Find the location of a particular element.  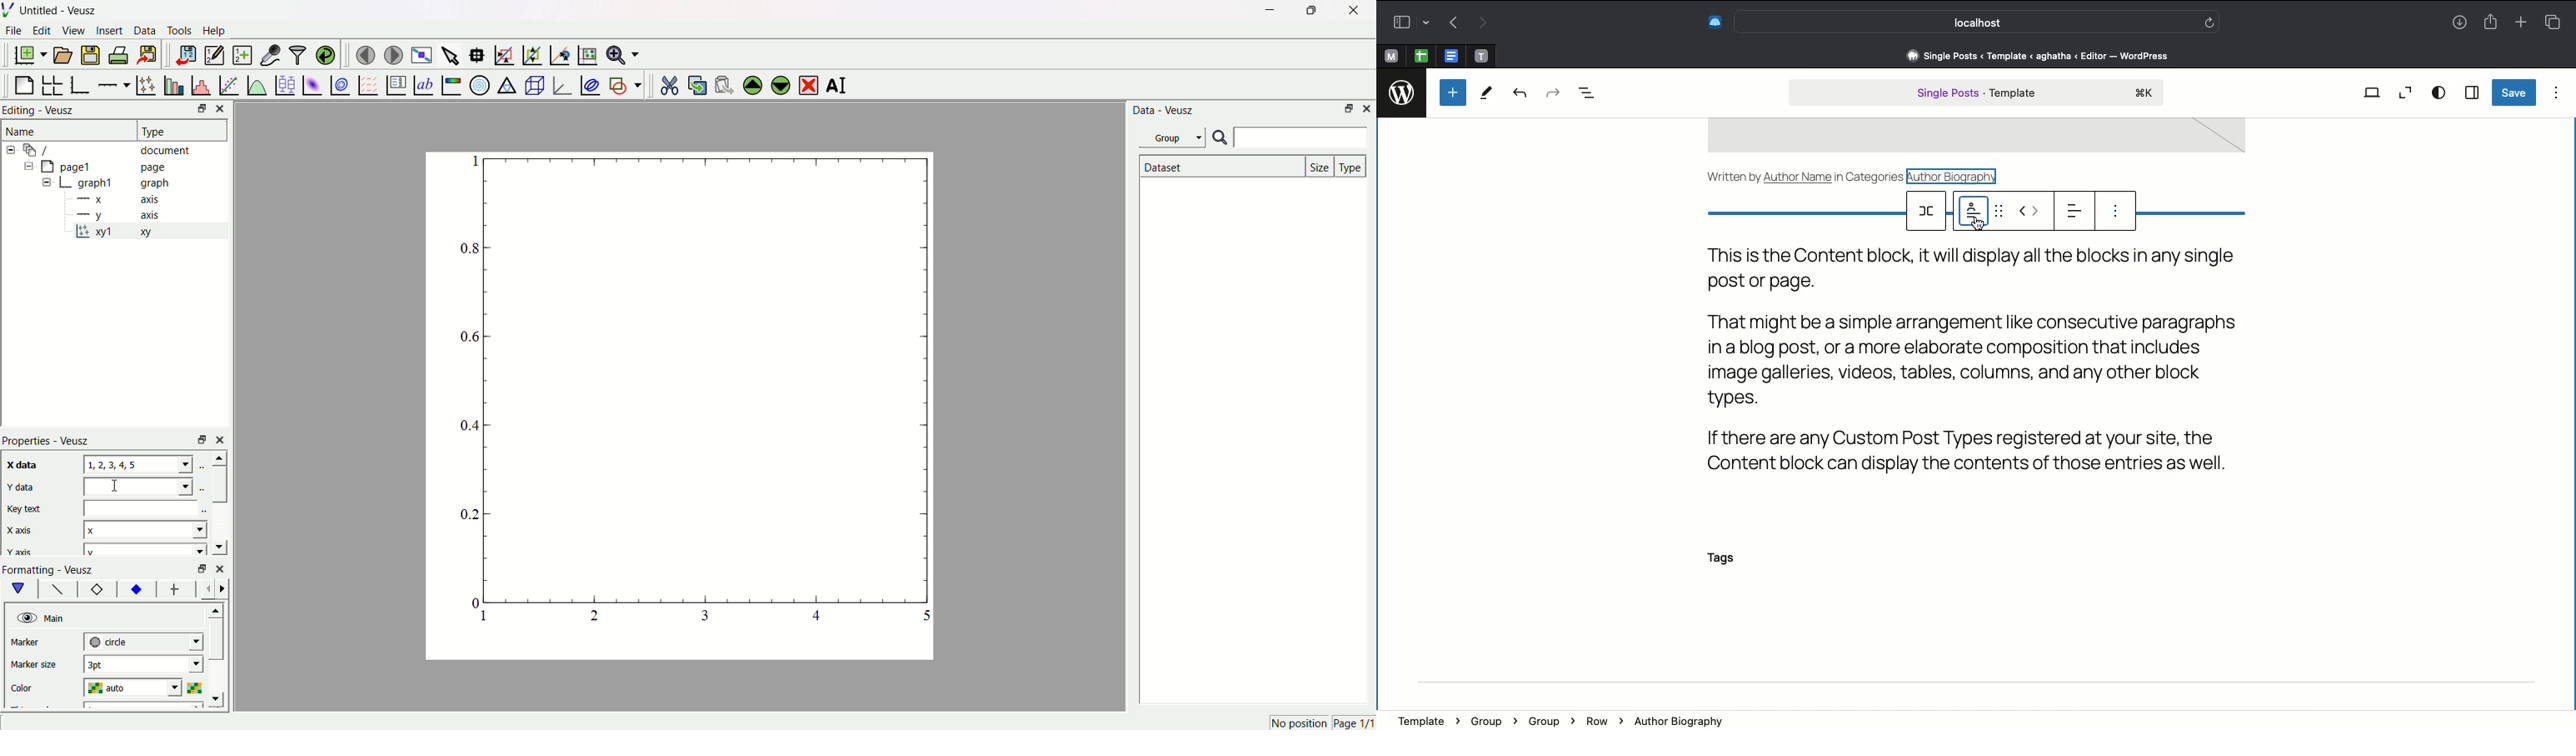

Written by Author Name in Categories is located at coordinates (1806, 175).